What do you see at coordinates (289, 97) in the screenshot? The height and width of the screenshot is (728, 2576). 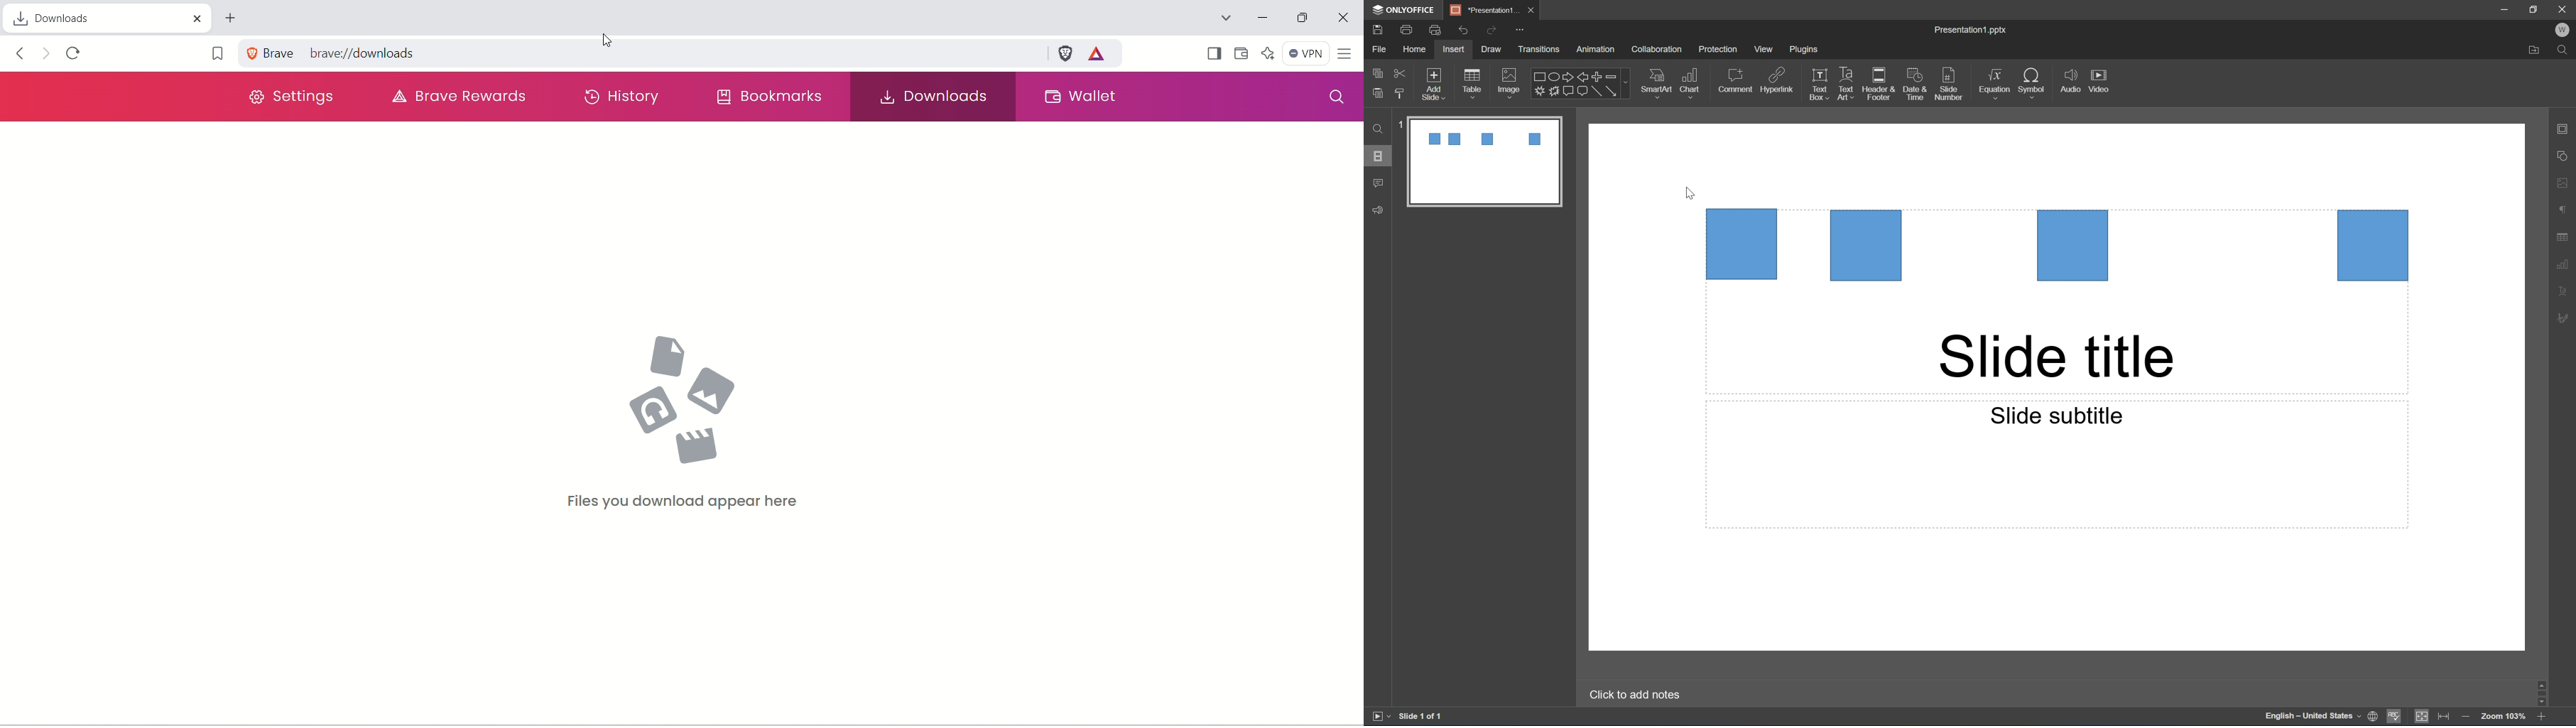 I see `settings` at bounding box center [289, 97].